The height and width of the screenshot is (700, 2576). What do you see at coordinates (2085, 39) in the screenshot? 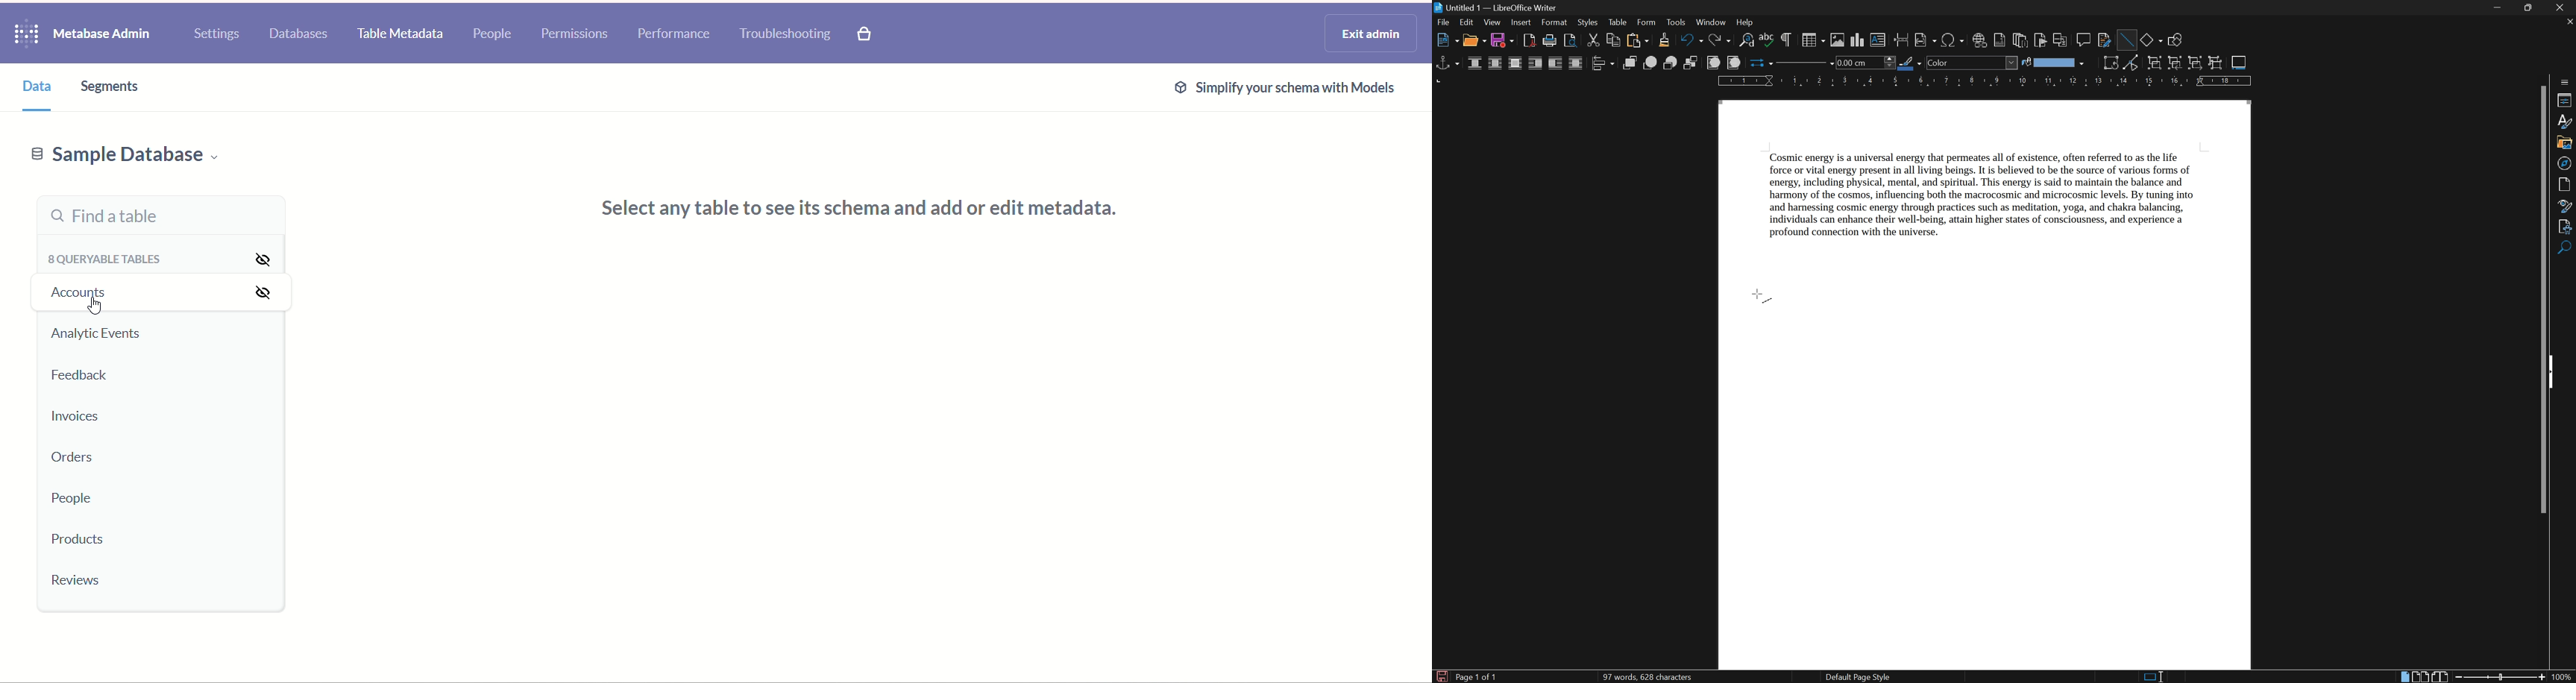
I see `insert comment` at bounding box center [2085, 39].